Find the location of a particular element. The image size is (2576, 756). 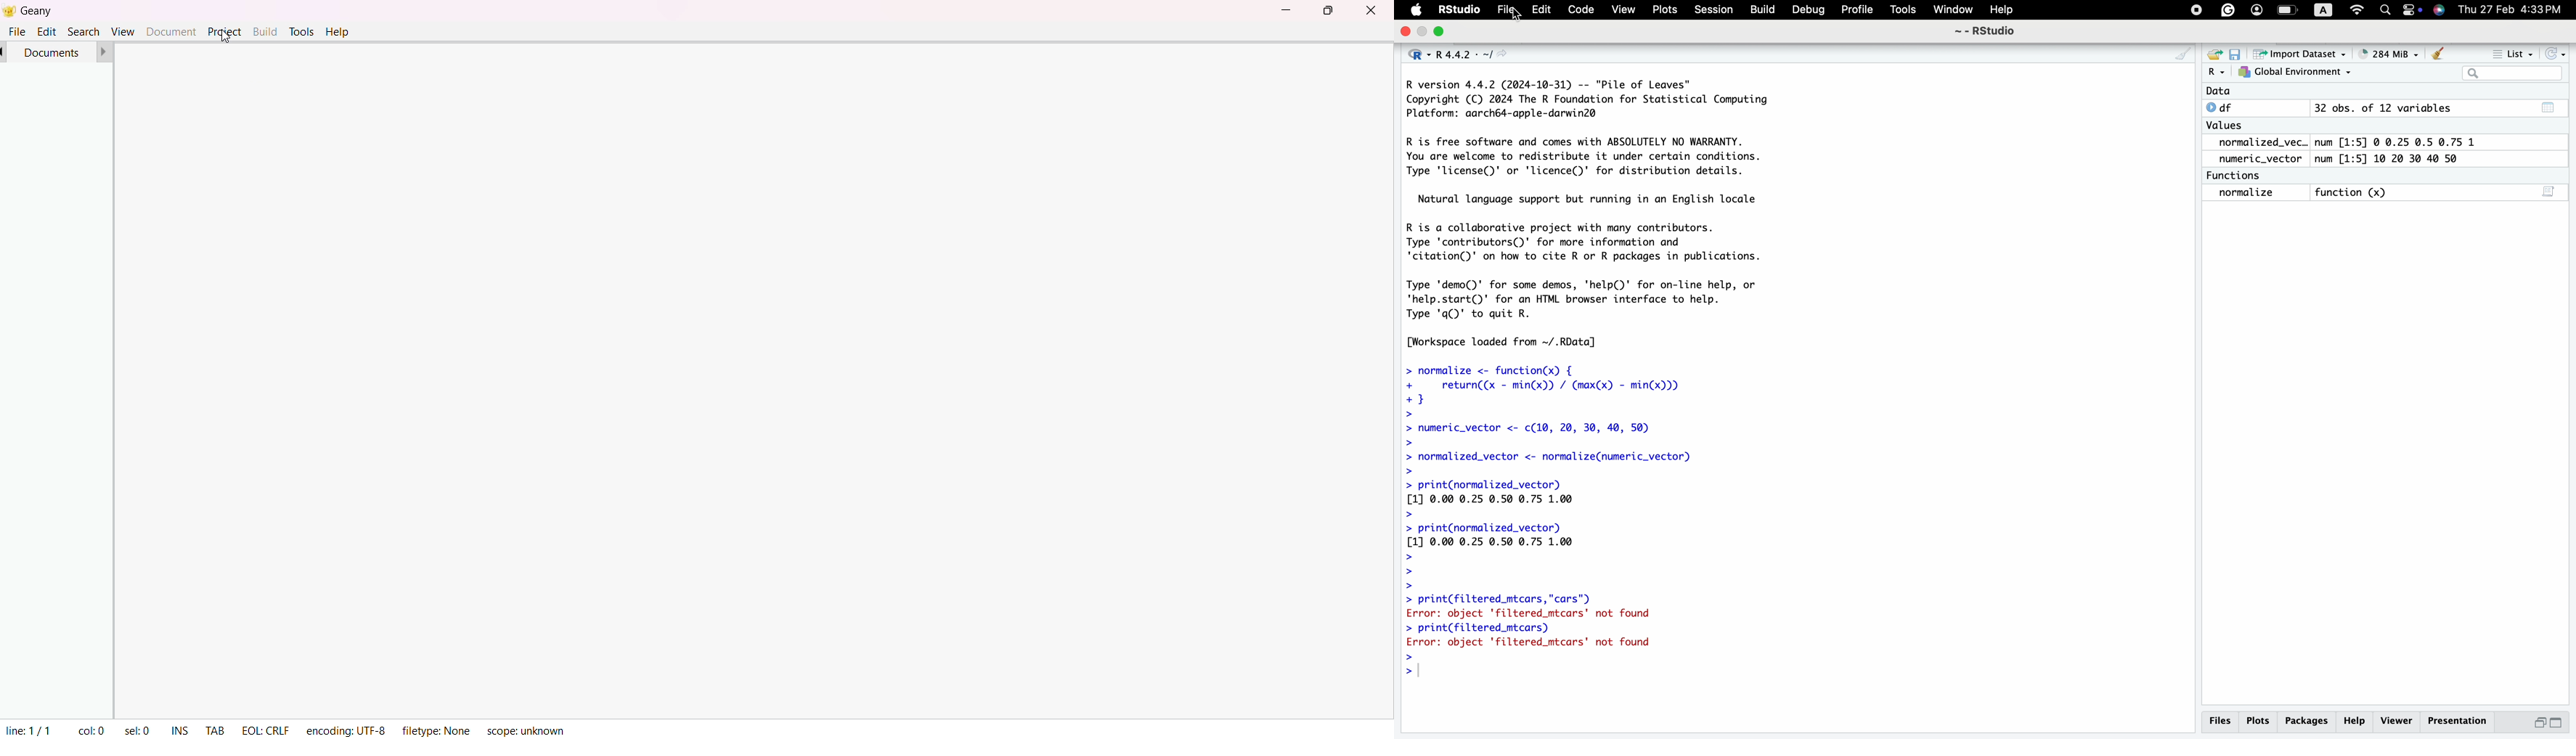

SHARE is located at coordinates (2213, 55).